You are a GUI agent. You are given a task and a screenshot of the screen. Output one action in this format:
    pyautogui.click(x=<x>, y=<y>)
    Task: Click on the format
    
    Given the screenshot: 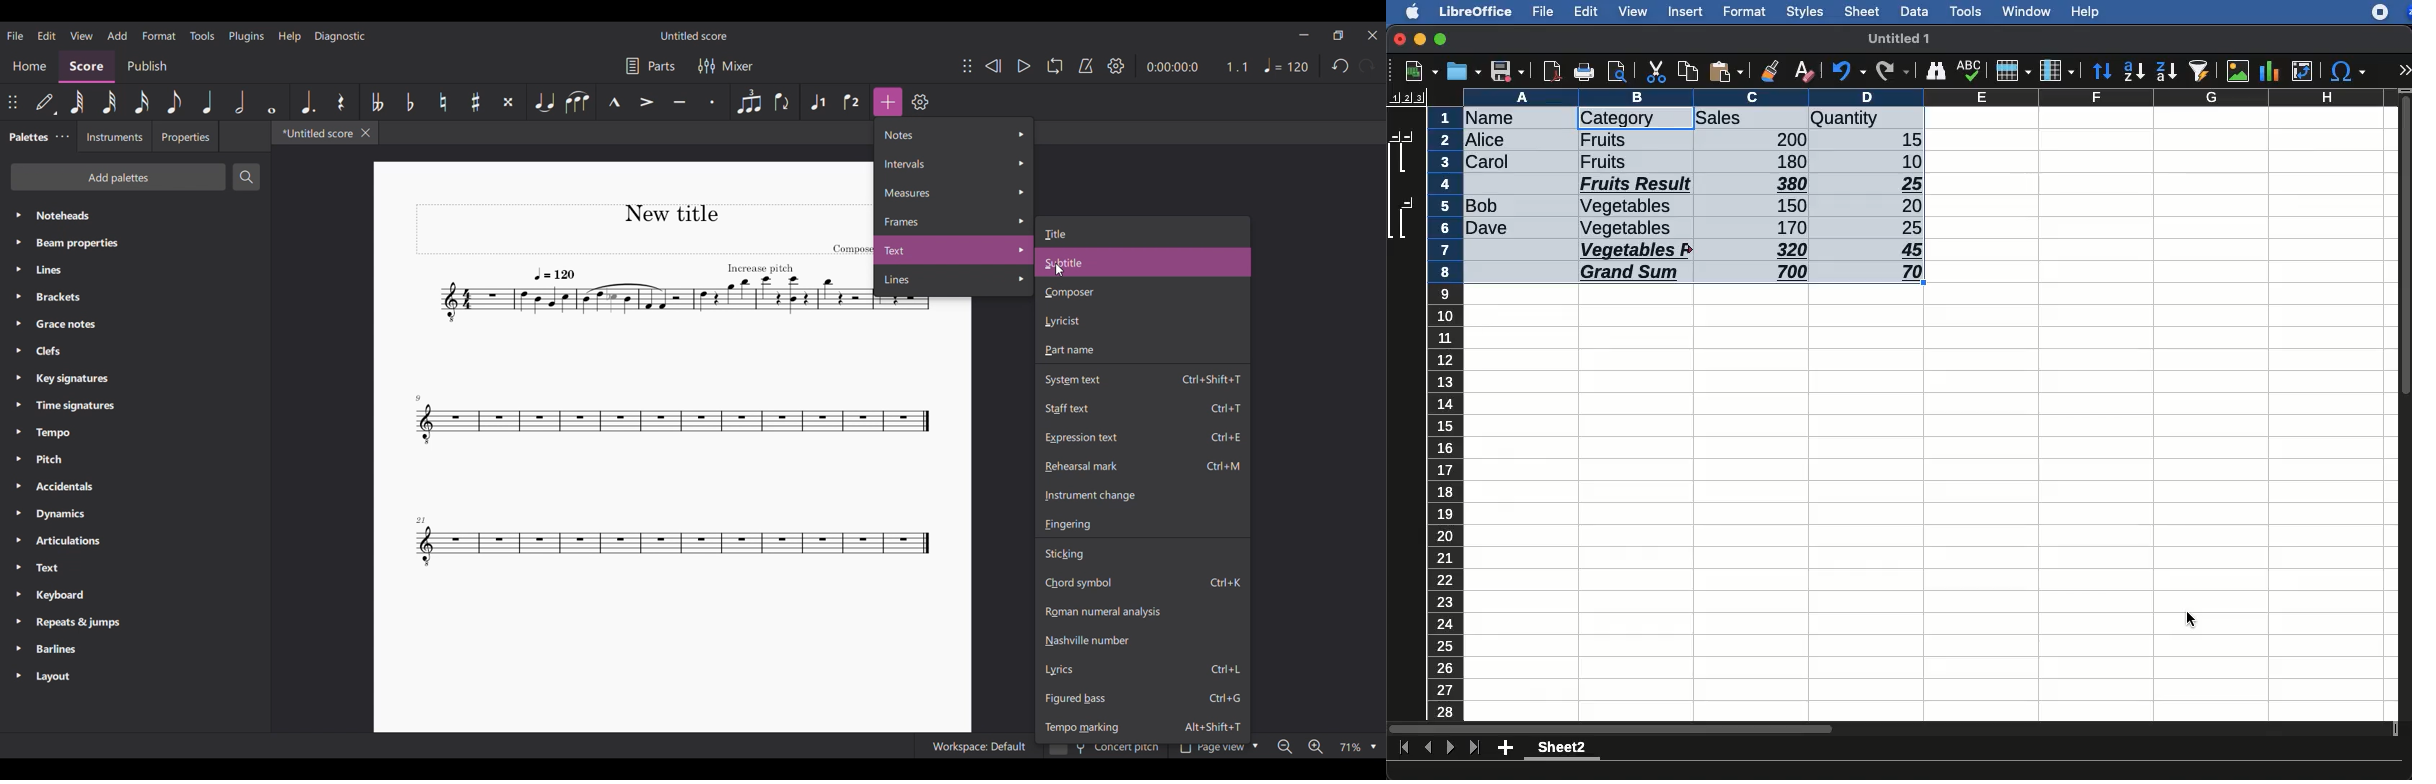 What is the action you would take?
    pyautogui.click(x=1745, y=12)
    